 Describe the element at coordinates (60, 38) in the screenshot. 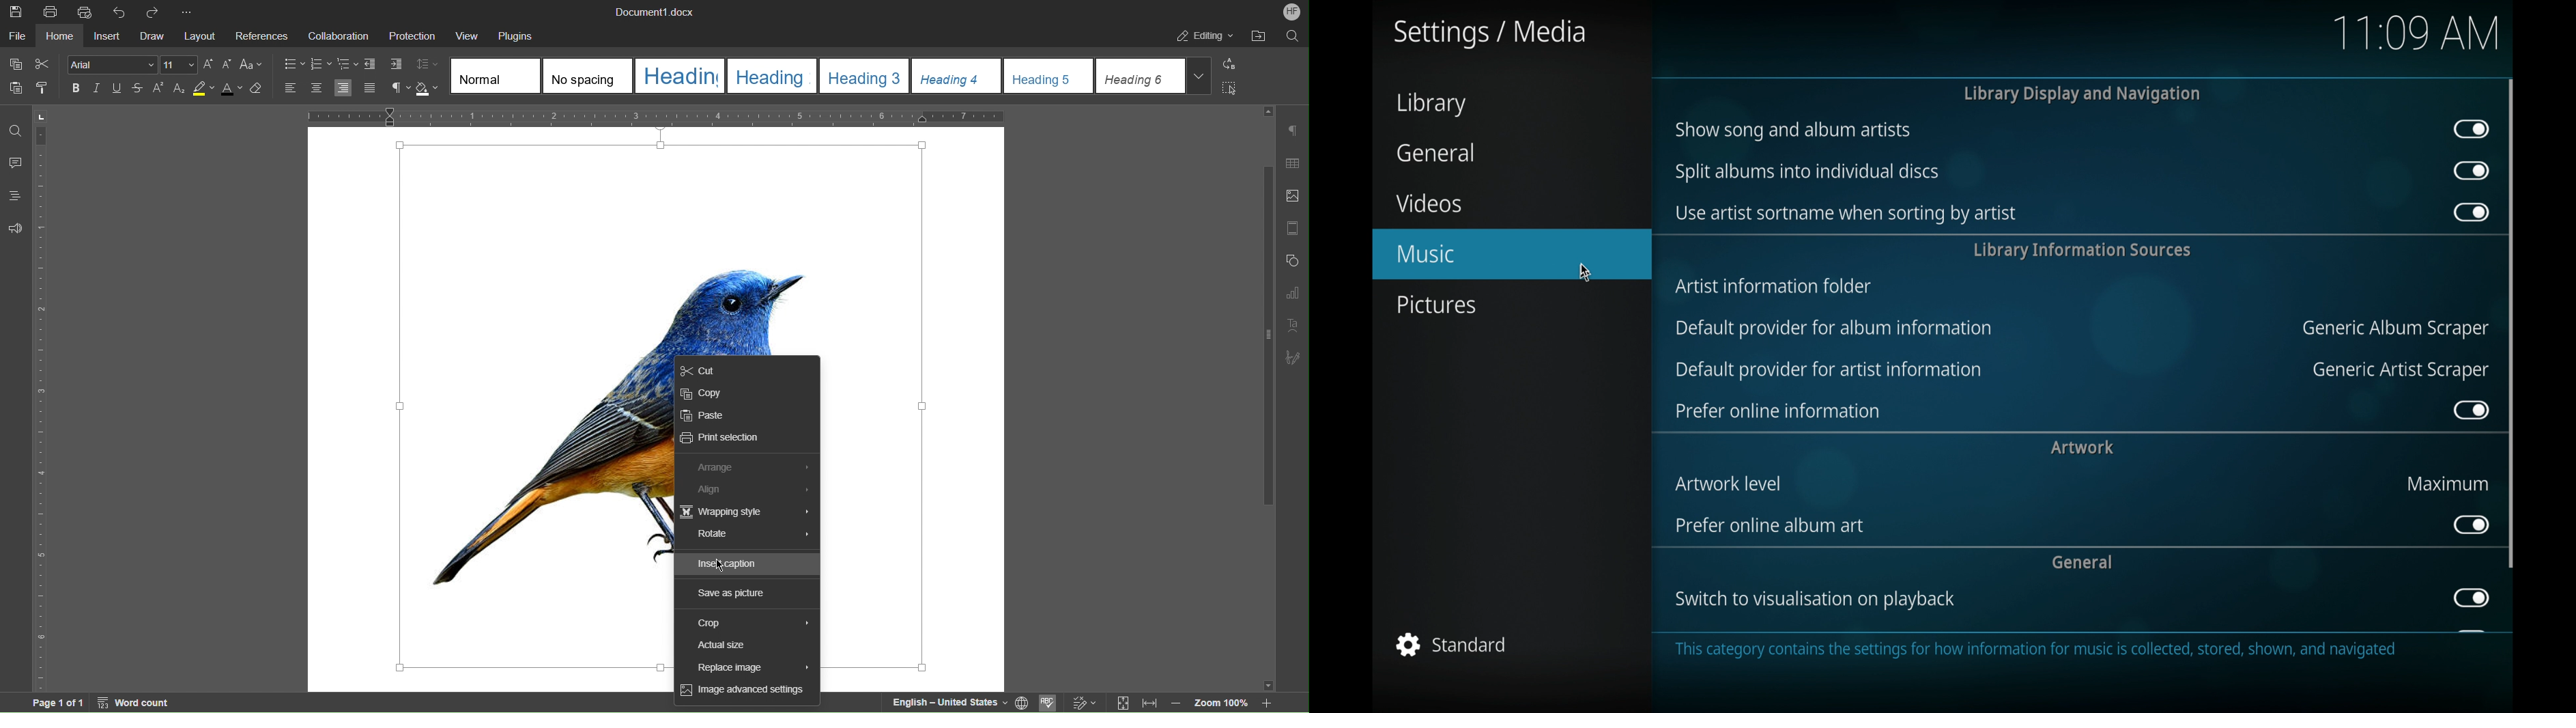

I see `Home` at that location.